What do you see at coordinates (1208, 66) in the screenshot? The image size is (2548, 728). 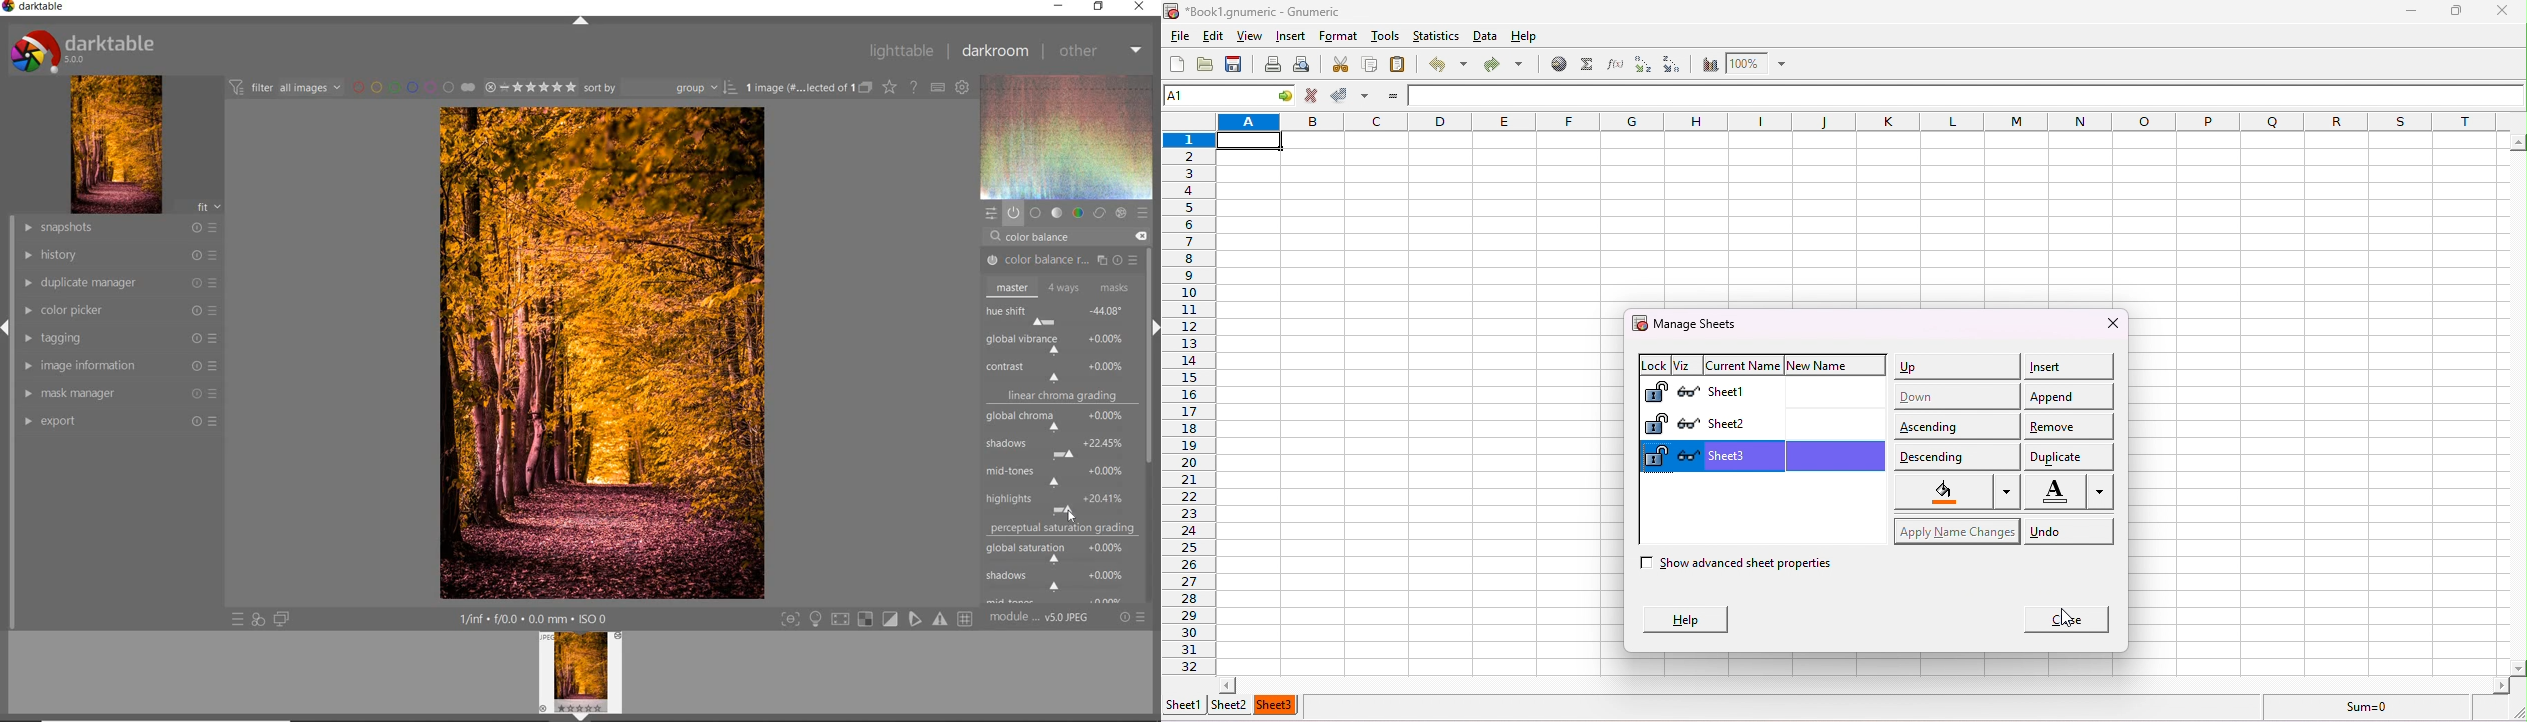 I see `open a file` at bounding box center [1208, 66].